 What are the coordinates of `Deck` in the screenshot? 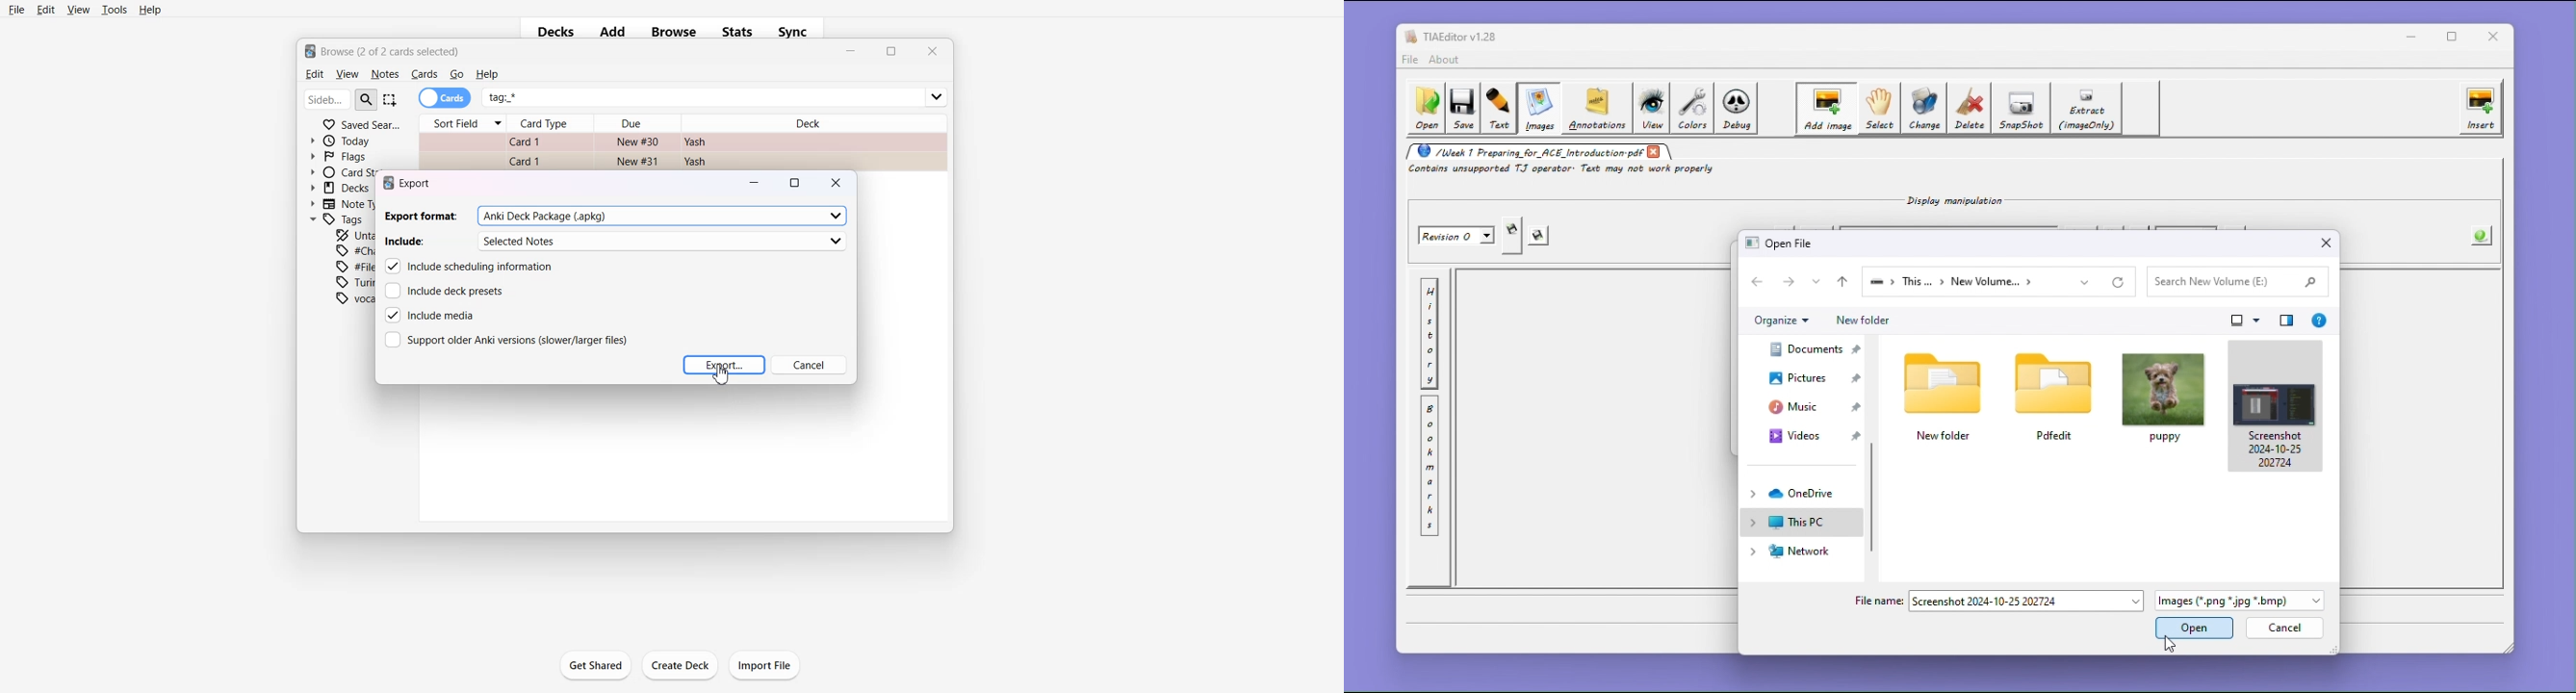 It's located at (813, 120).